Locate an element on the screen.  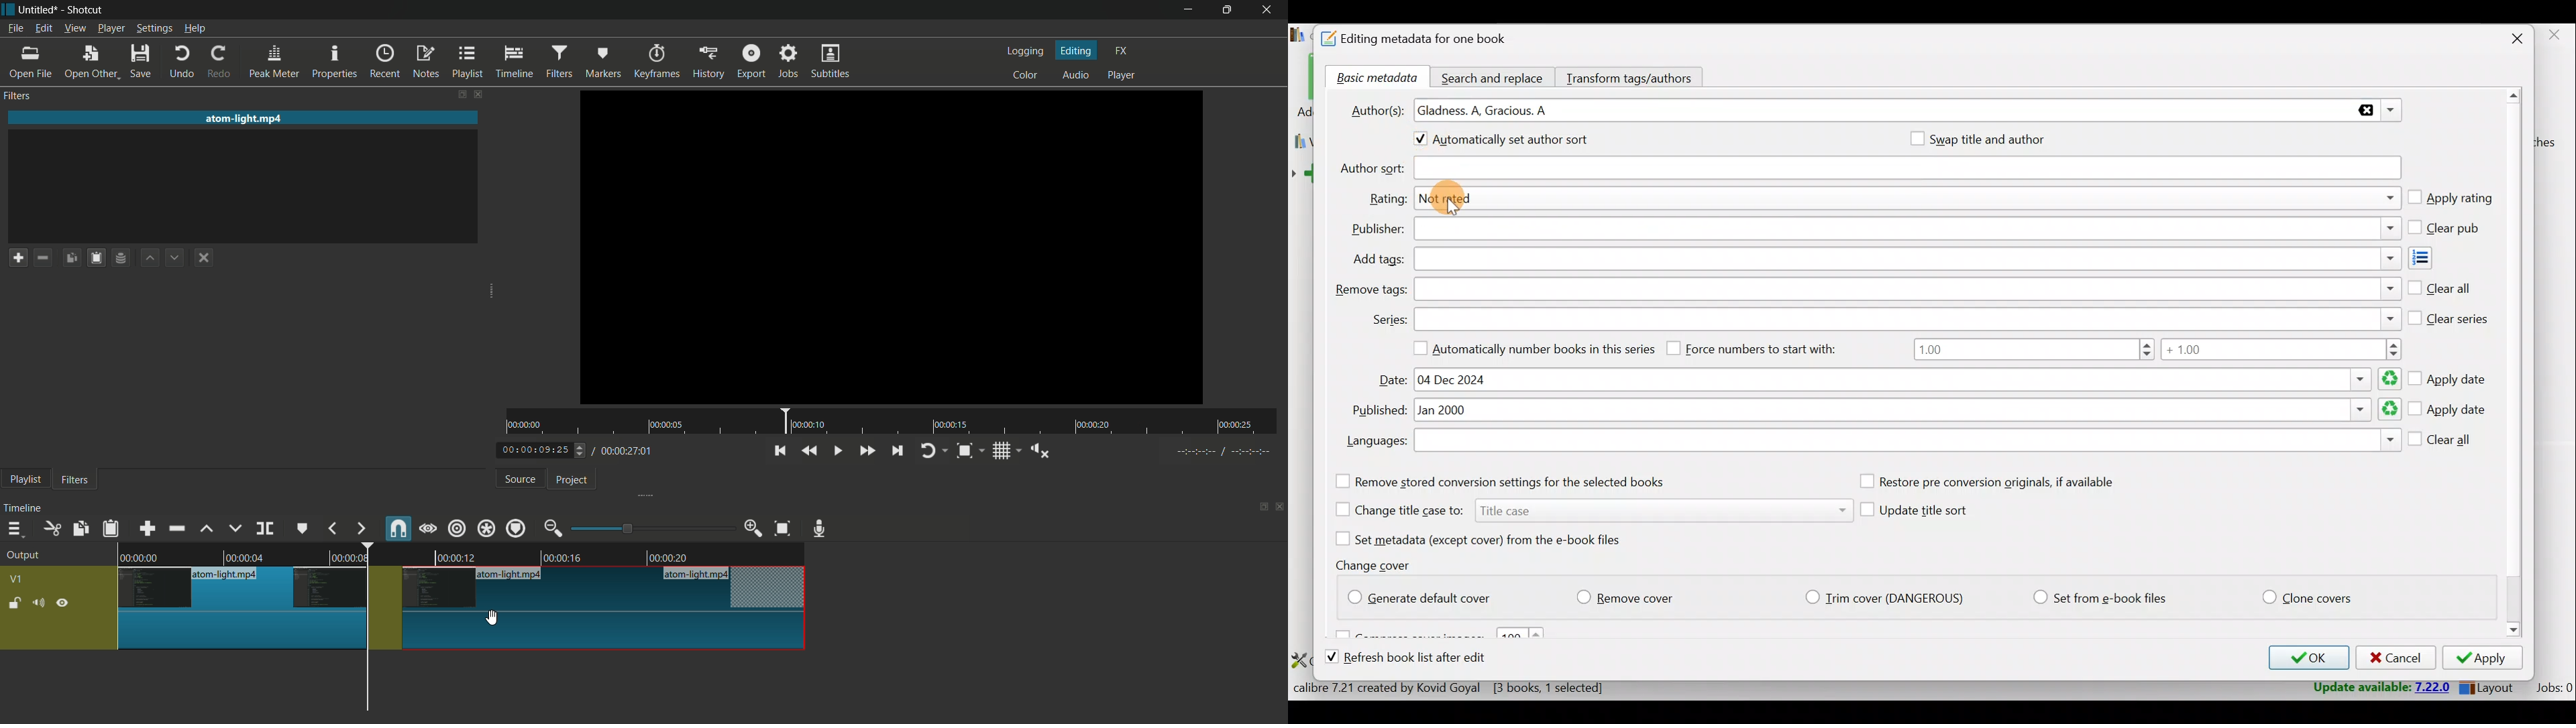
video in timeline is located at coordinates (460, 552).